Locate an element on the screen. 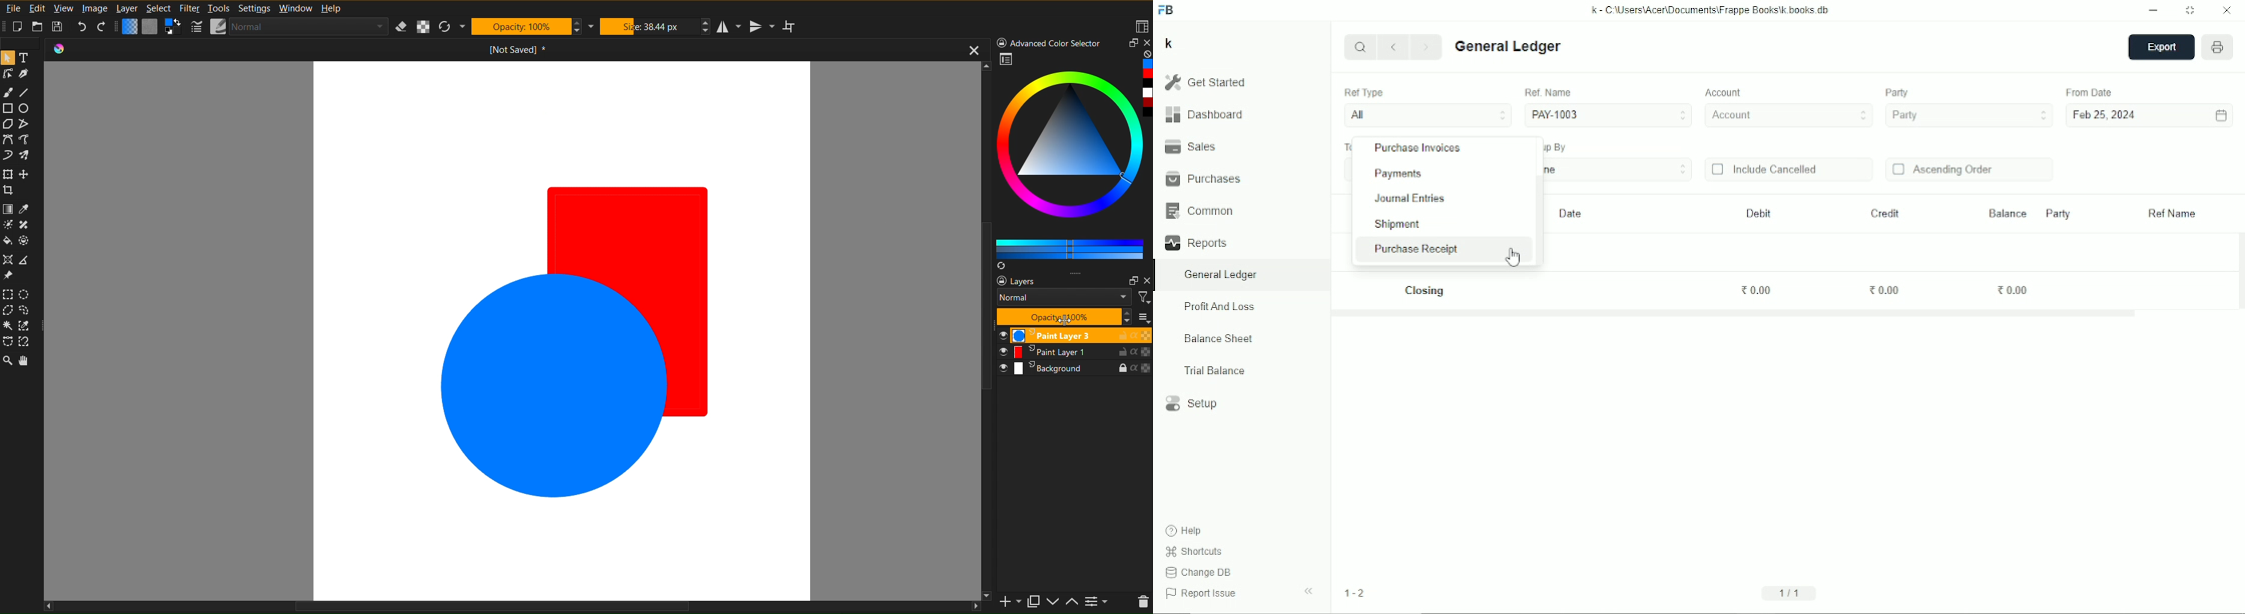 This screenshot has height=616, width=2268. Minimize is located at coordinates (2154, 11).